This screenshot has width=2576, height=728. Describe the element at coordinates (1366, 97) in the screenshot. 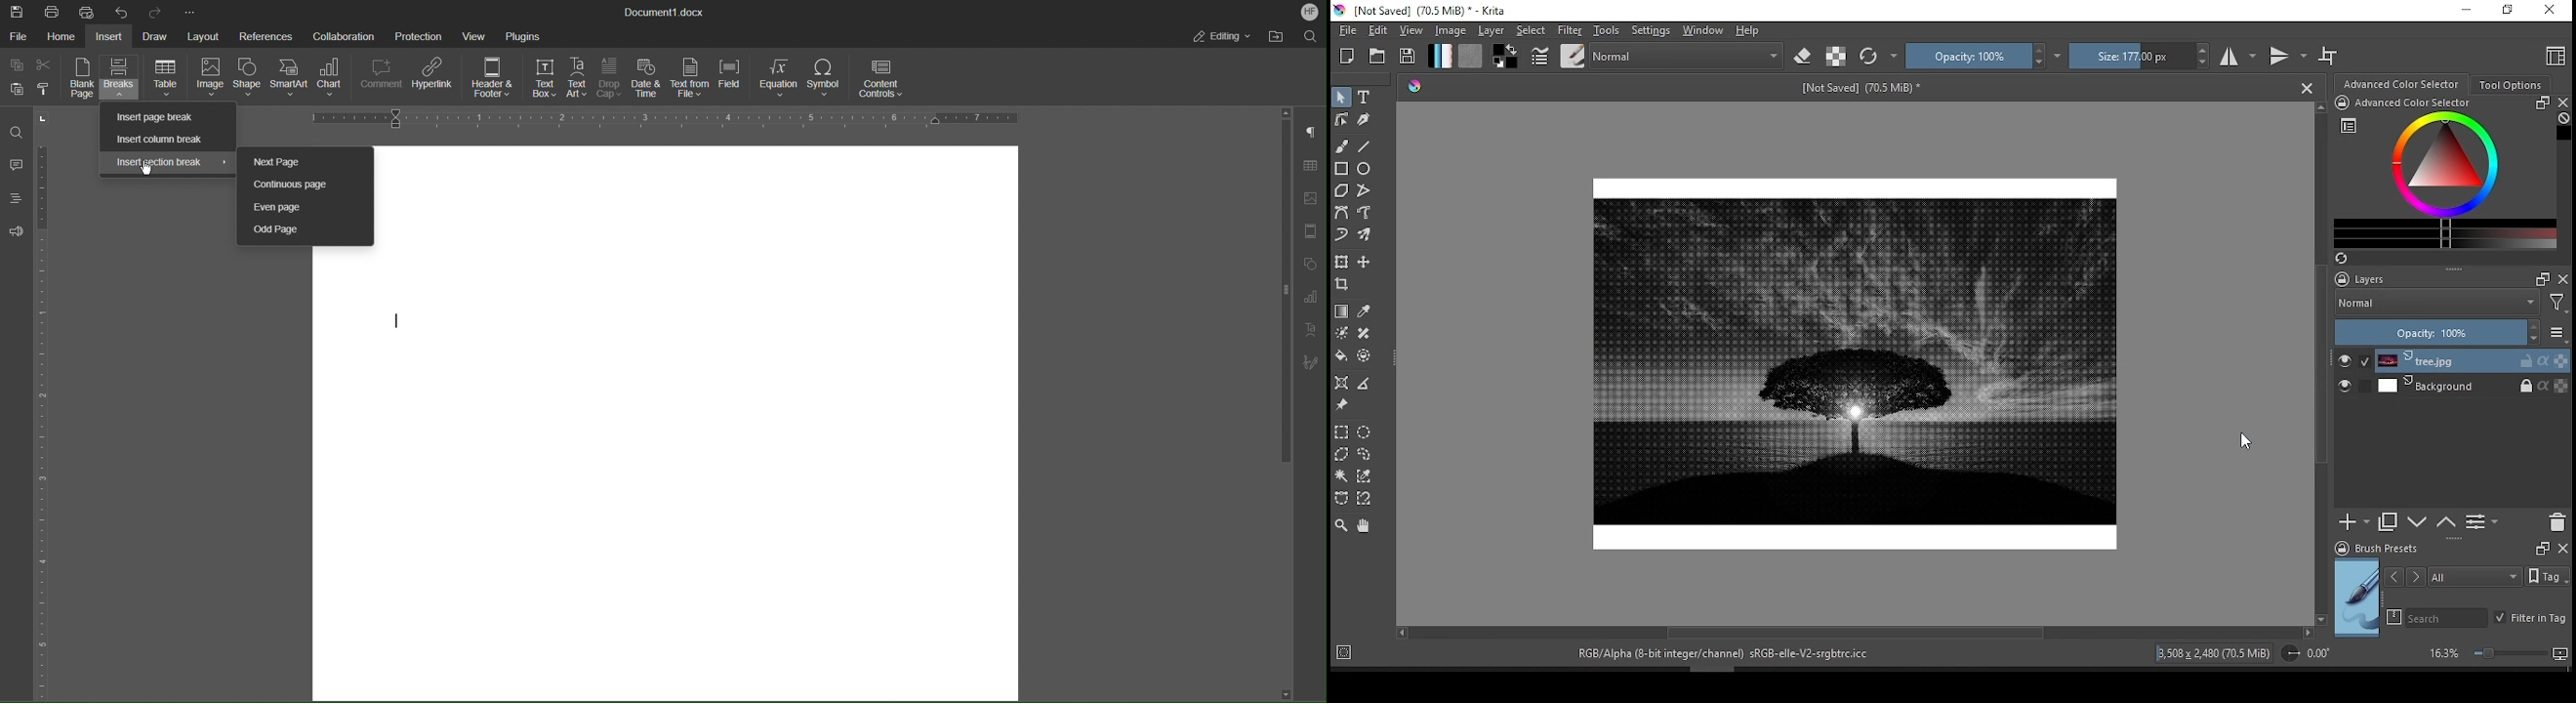

I see `text tool` at that location.